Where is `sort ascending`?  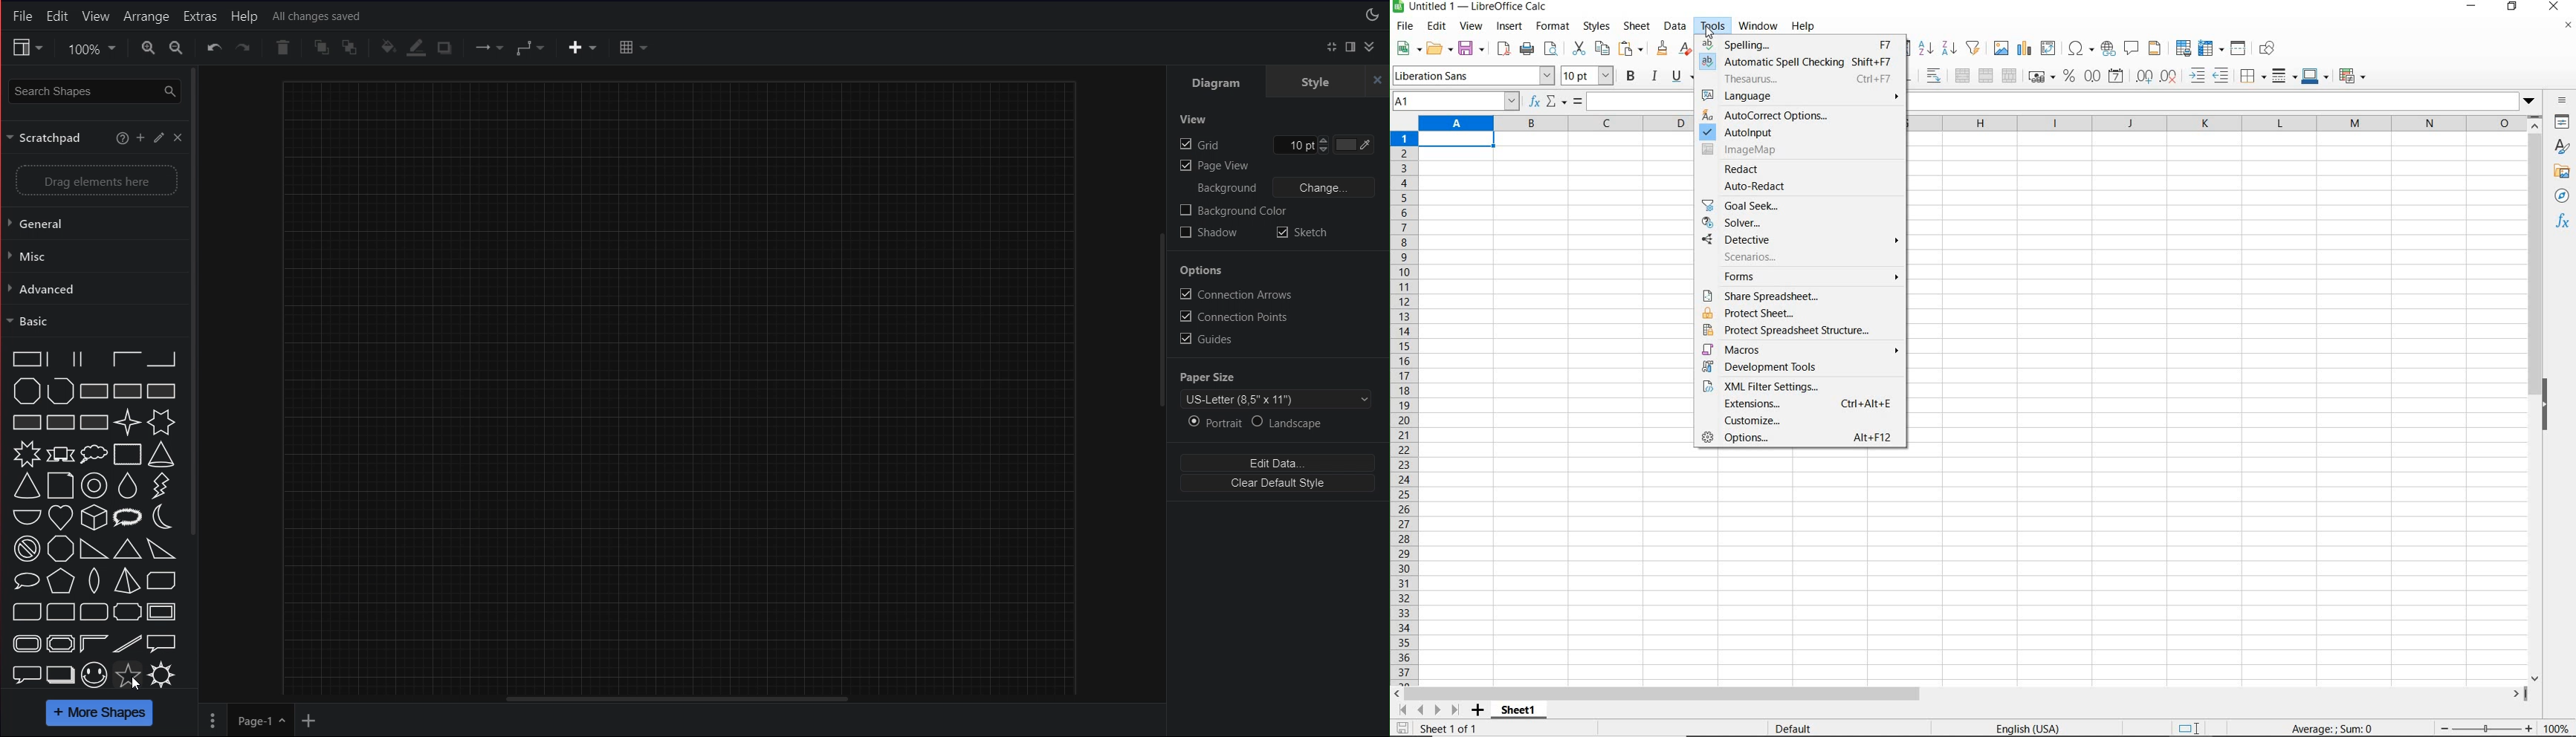
sort ascending is located at coordinates (1925, 48).